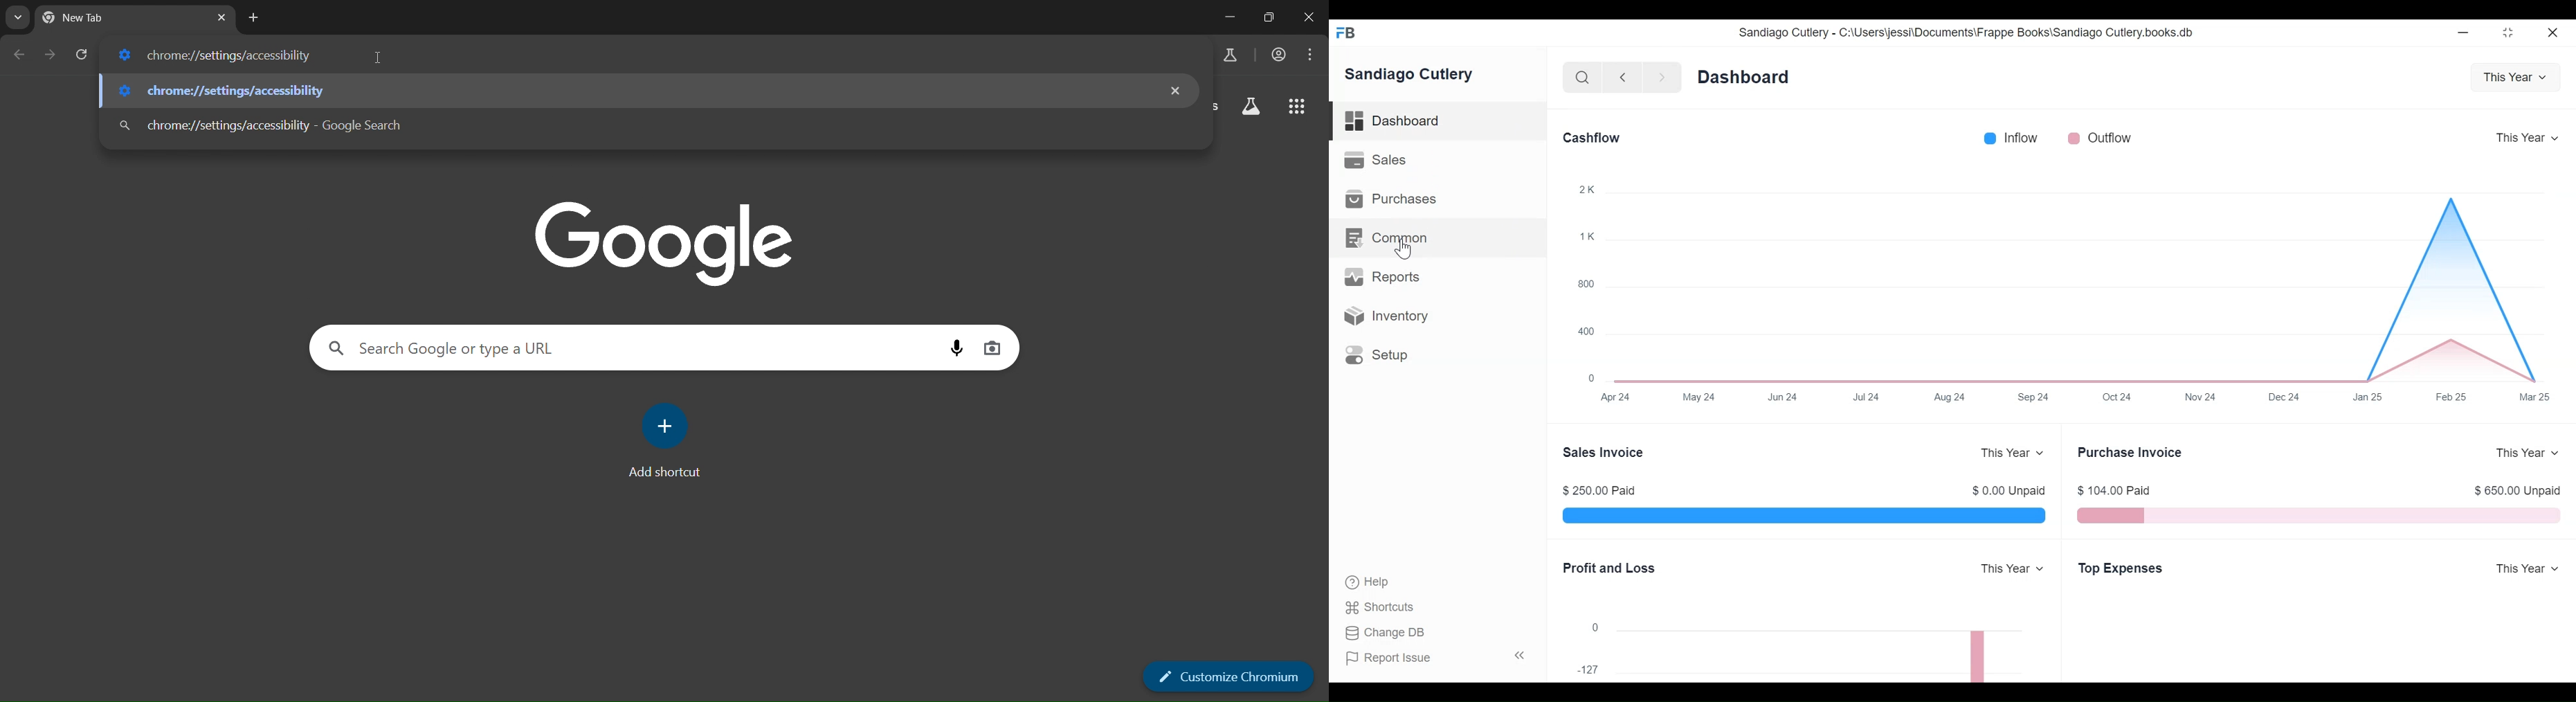  I want to click on $ 104.00 Paid, so click(2118, 491).